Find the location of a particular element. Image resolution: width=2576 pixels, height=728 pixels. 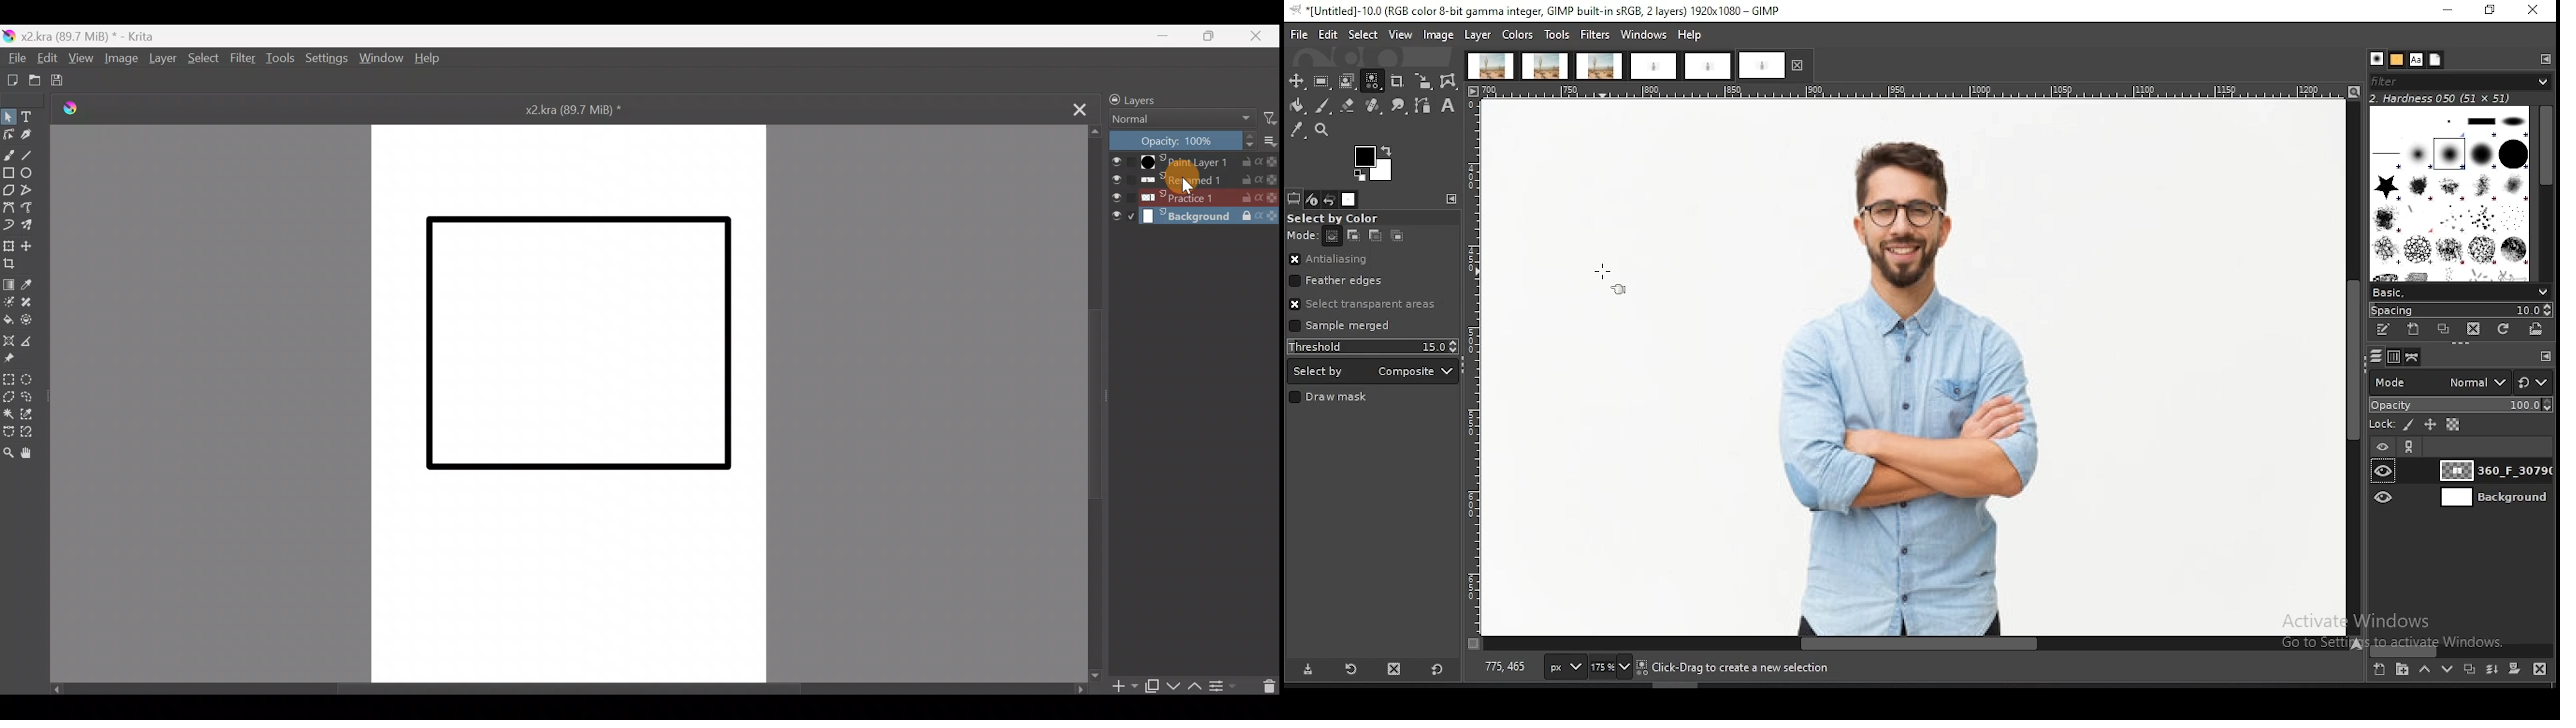

device status is located at coordinates (1312, 200).